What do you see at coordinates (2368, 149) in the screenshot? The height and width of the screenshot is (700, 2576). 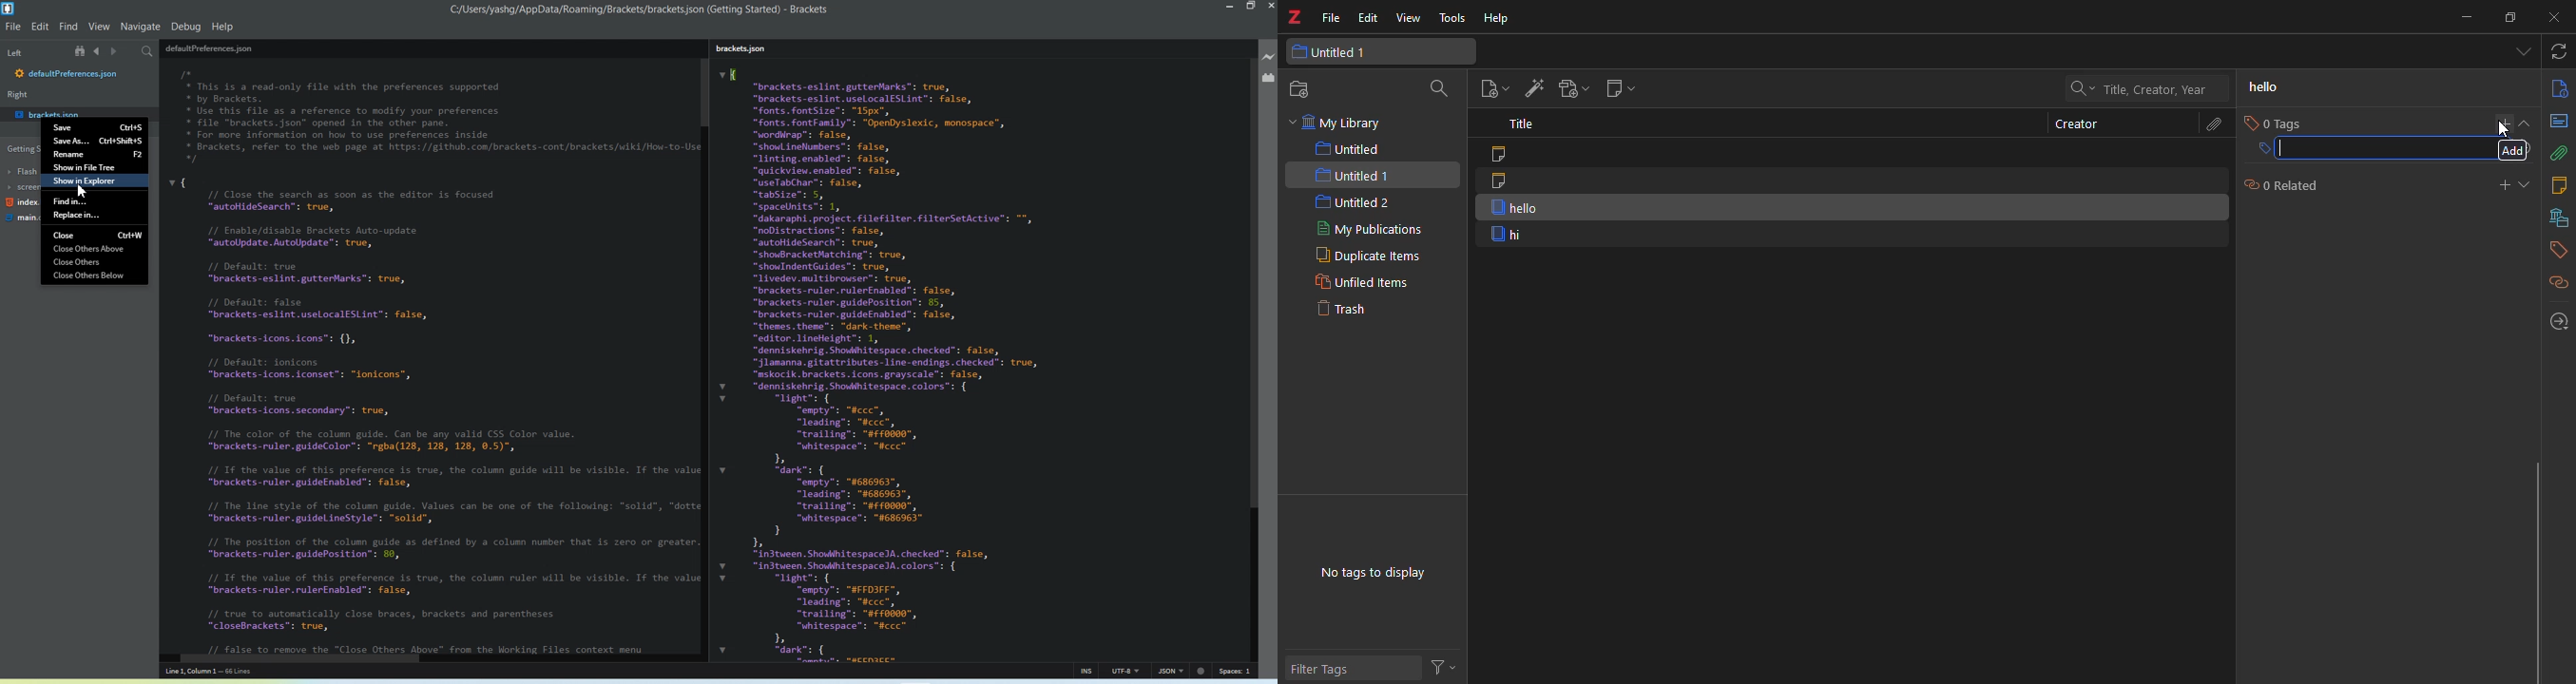 I see `tag` at bounding box center [2368, 149].